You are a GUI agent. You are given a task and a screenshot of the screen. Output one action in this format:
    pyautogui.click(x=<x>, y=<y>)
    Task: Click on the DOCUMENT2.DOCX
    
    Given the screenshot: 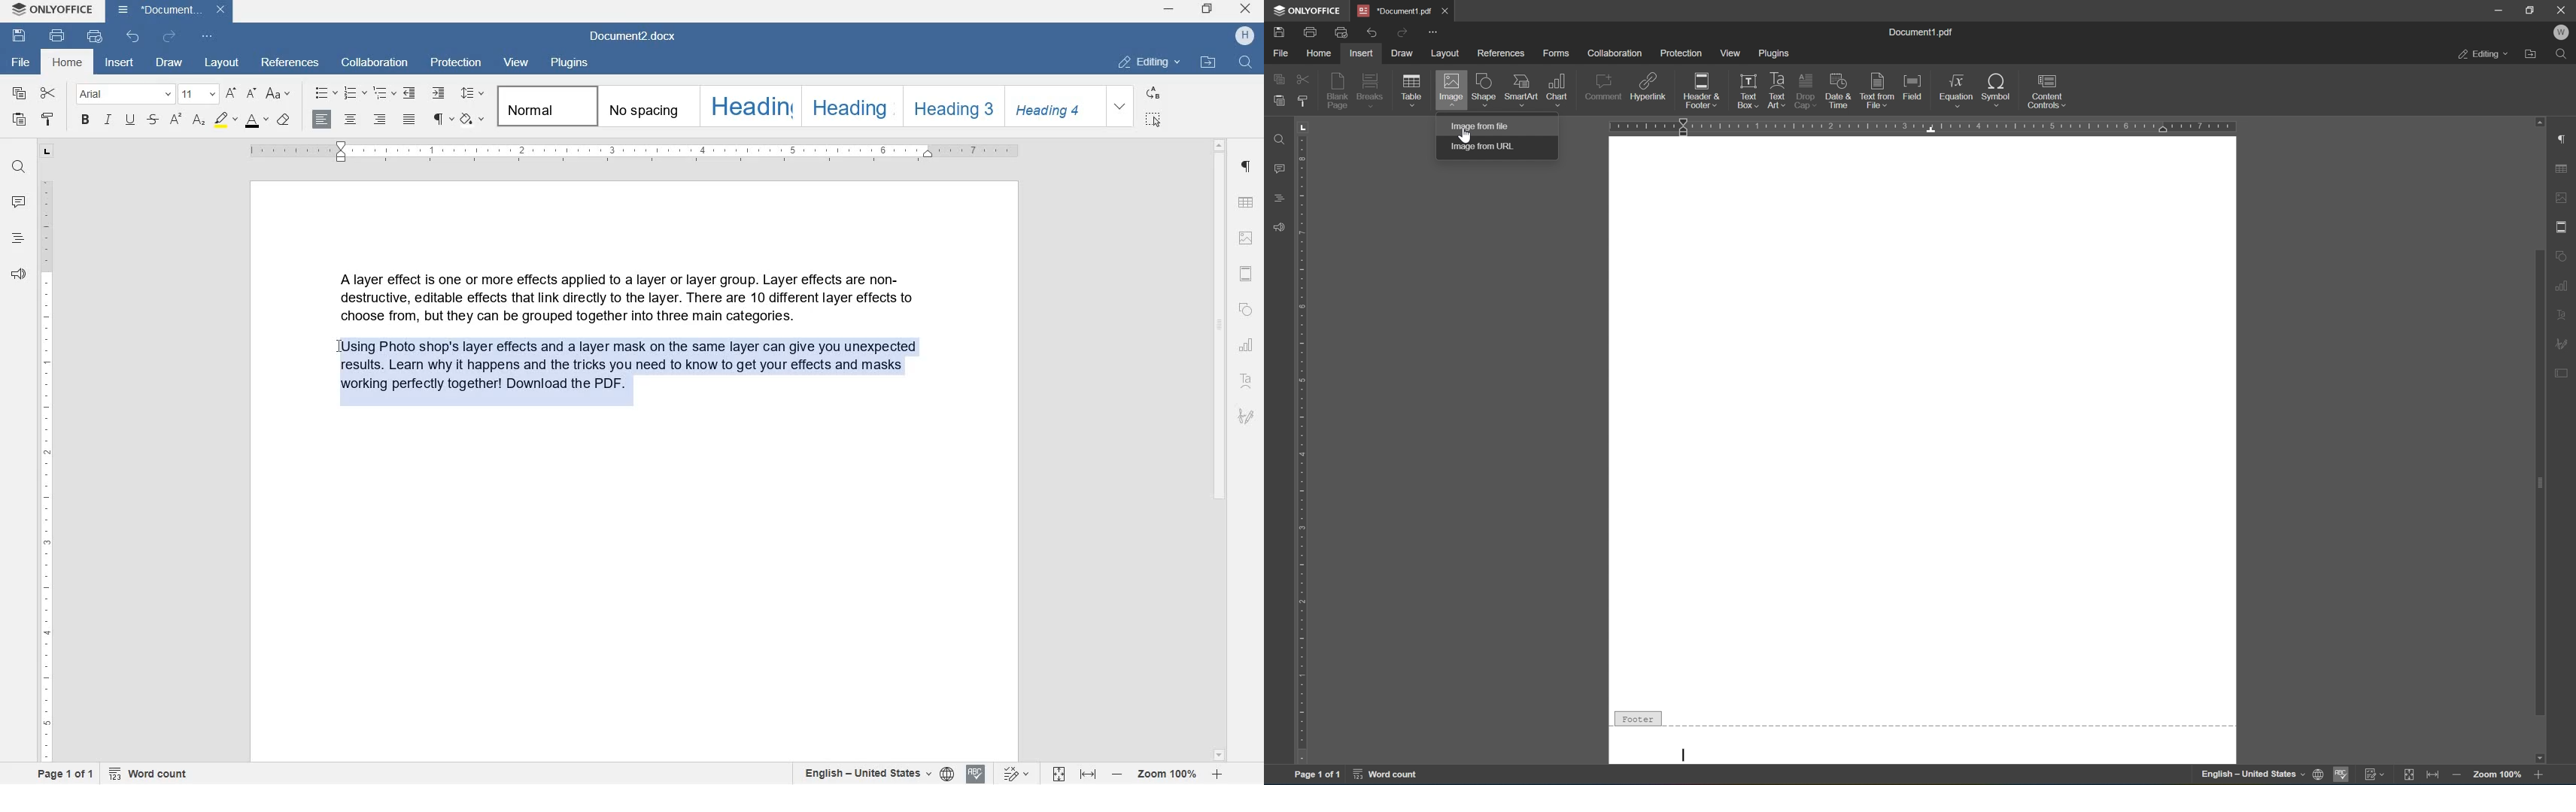 What is the action you would take?
    pyautogui.click(x=170, y=12)
    